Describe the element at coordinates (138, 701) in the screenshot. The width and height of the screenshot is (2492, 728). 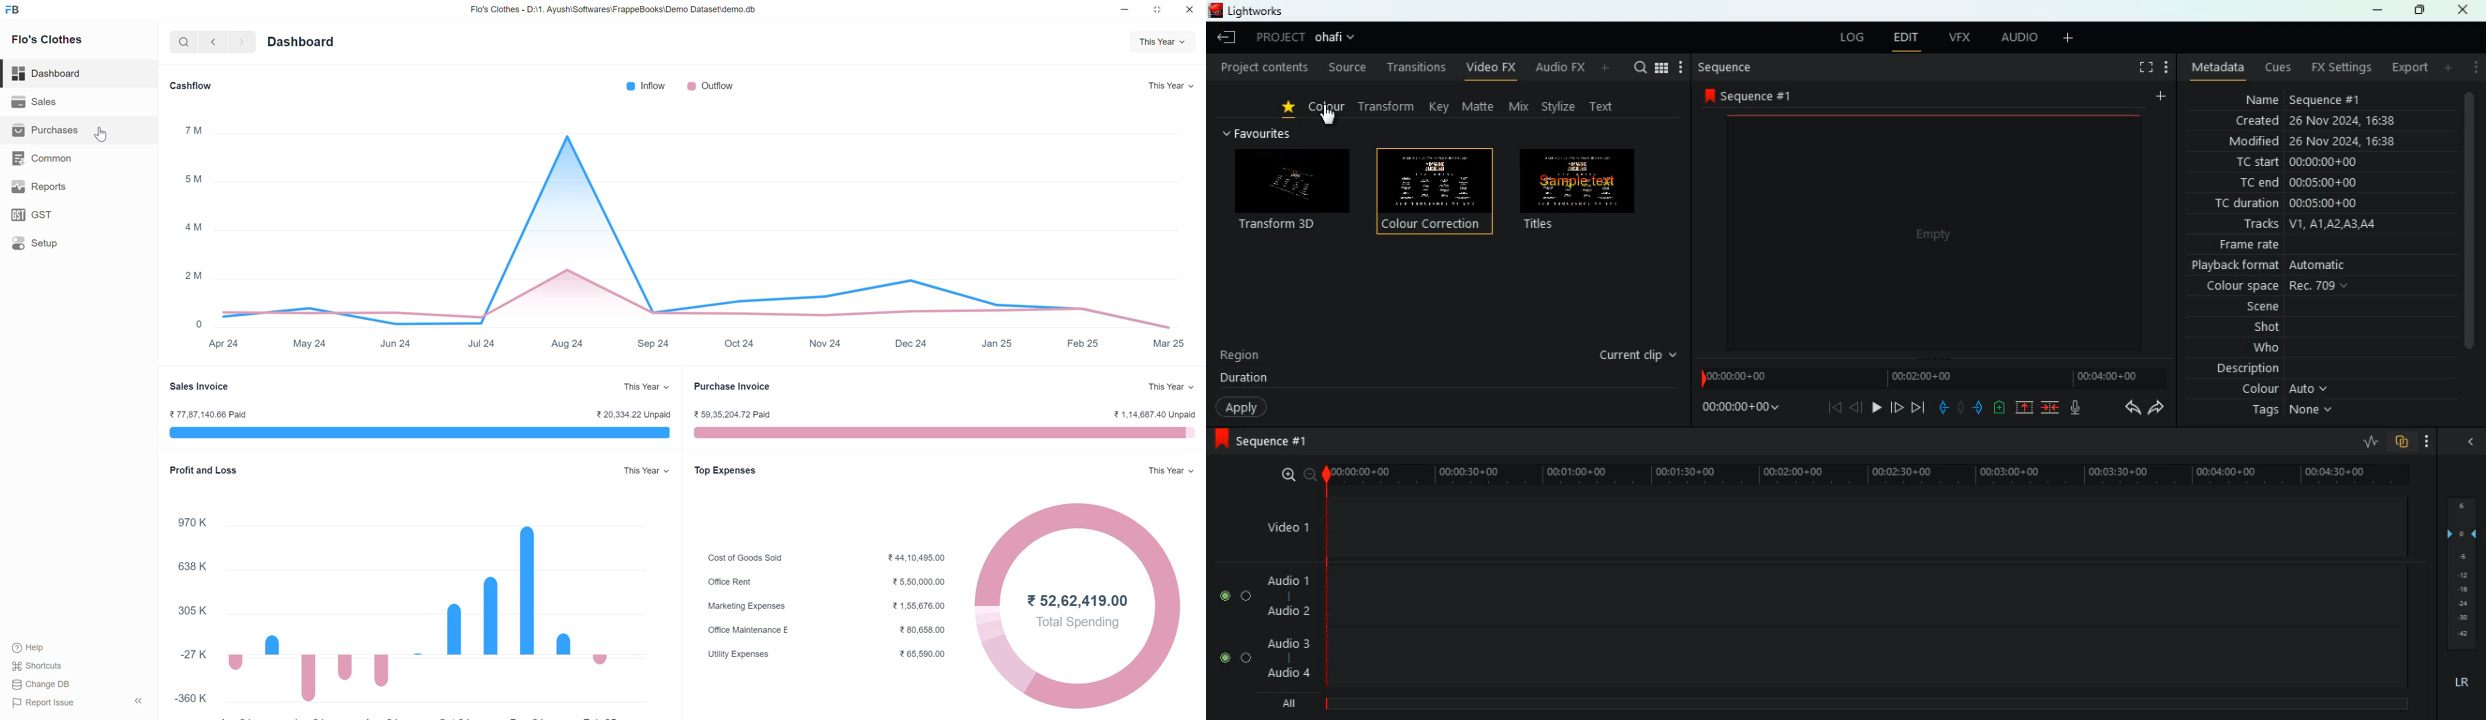
I see `Collapse` at that location.